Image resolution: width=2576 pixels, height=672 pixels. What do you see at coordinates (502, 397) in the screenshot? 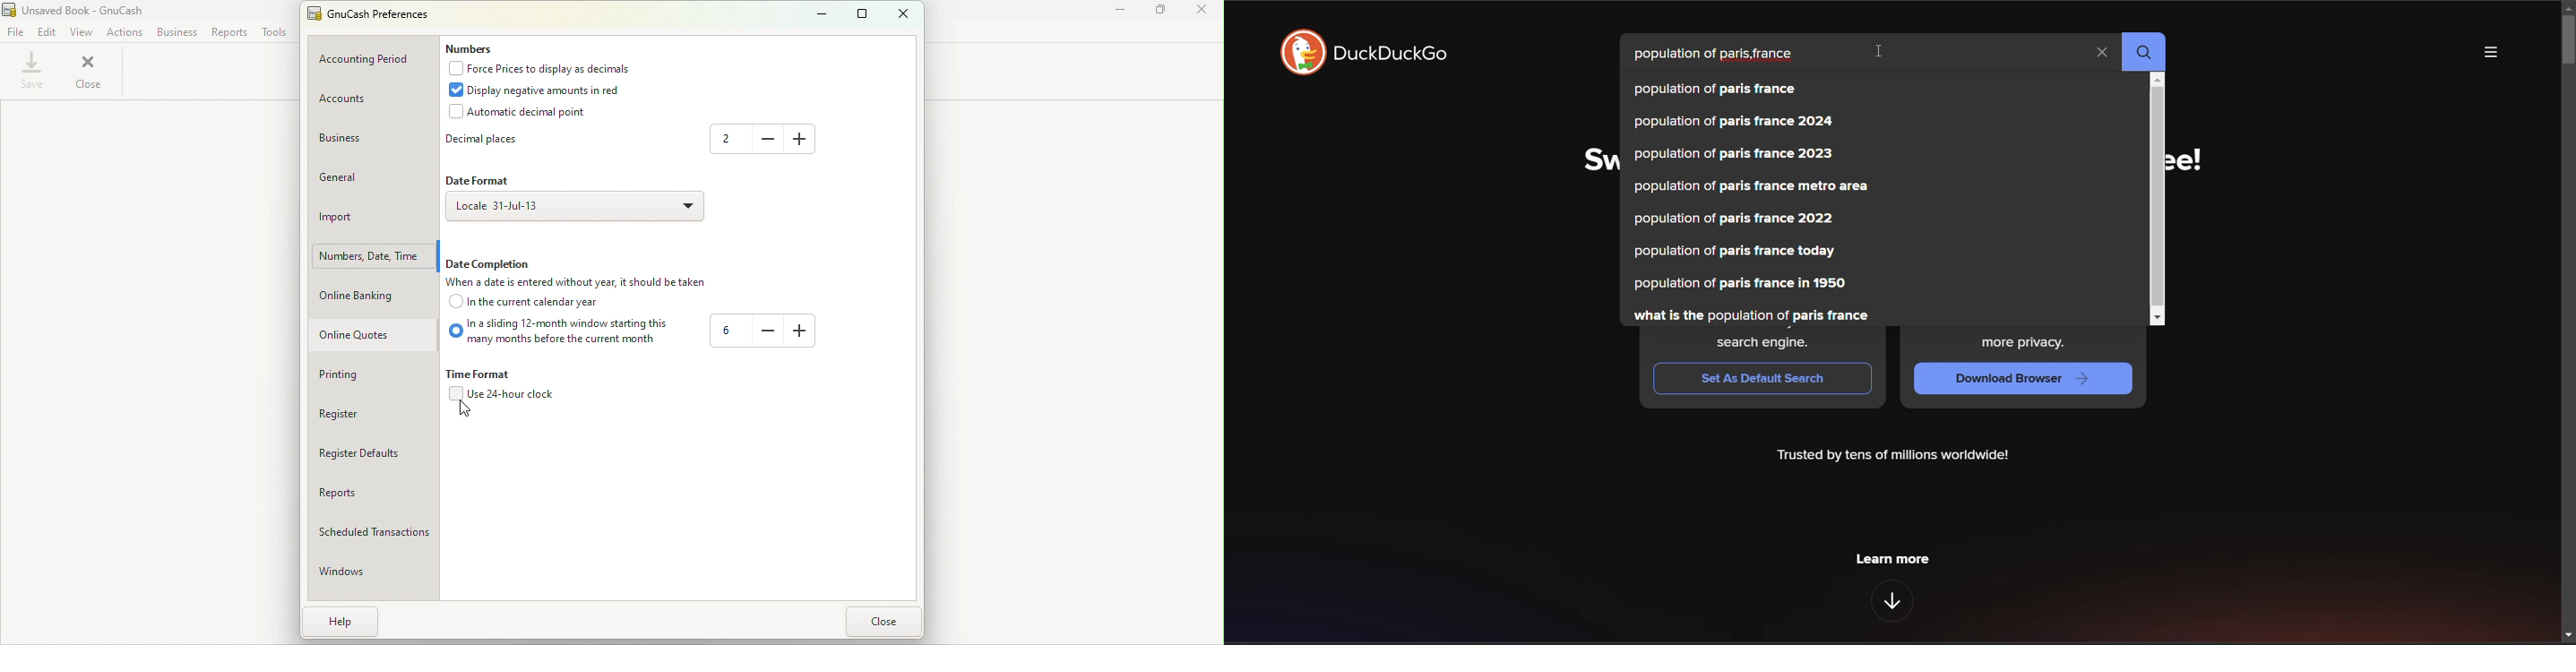
I see `use 24-hour clock` at bounding box center [502, 397].